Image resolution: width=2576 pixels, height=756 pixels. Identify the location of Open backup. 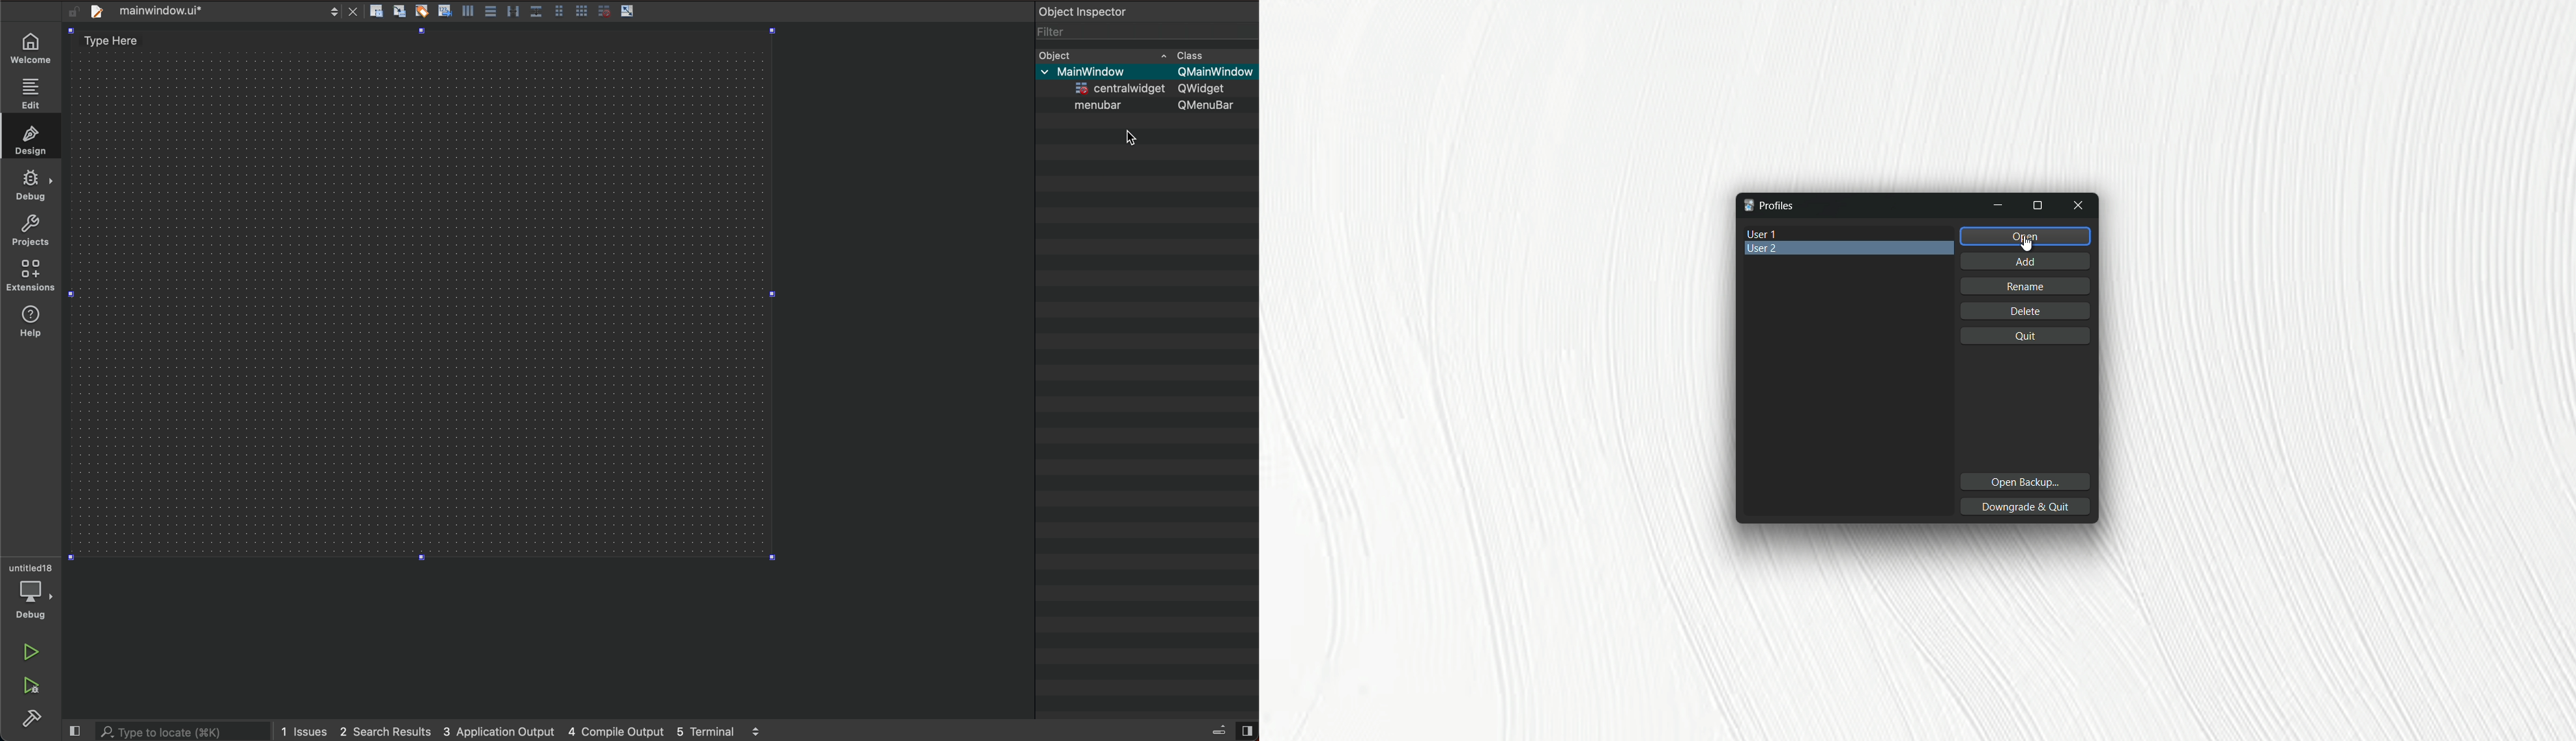
(2023, 482).